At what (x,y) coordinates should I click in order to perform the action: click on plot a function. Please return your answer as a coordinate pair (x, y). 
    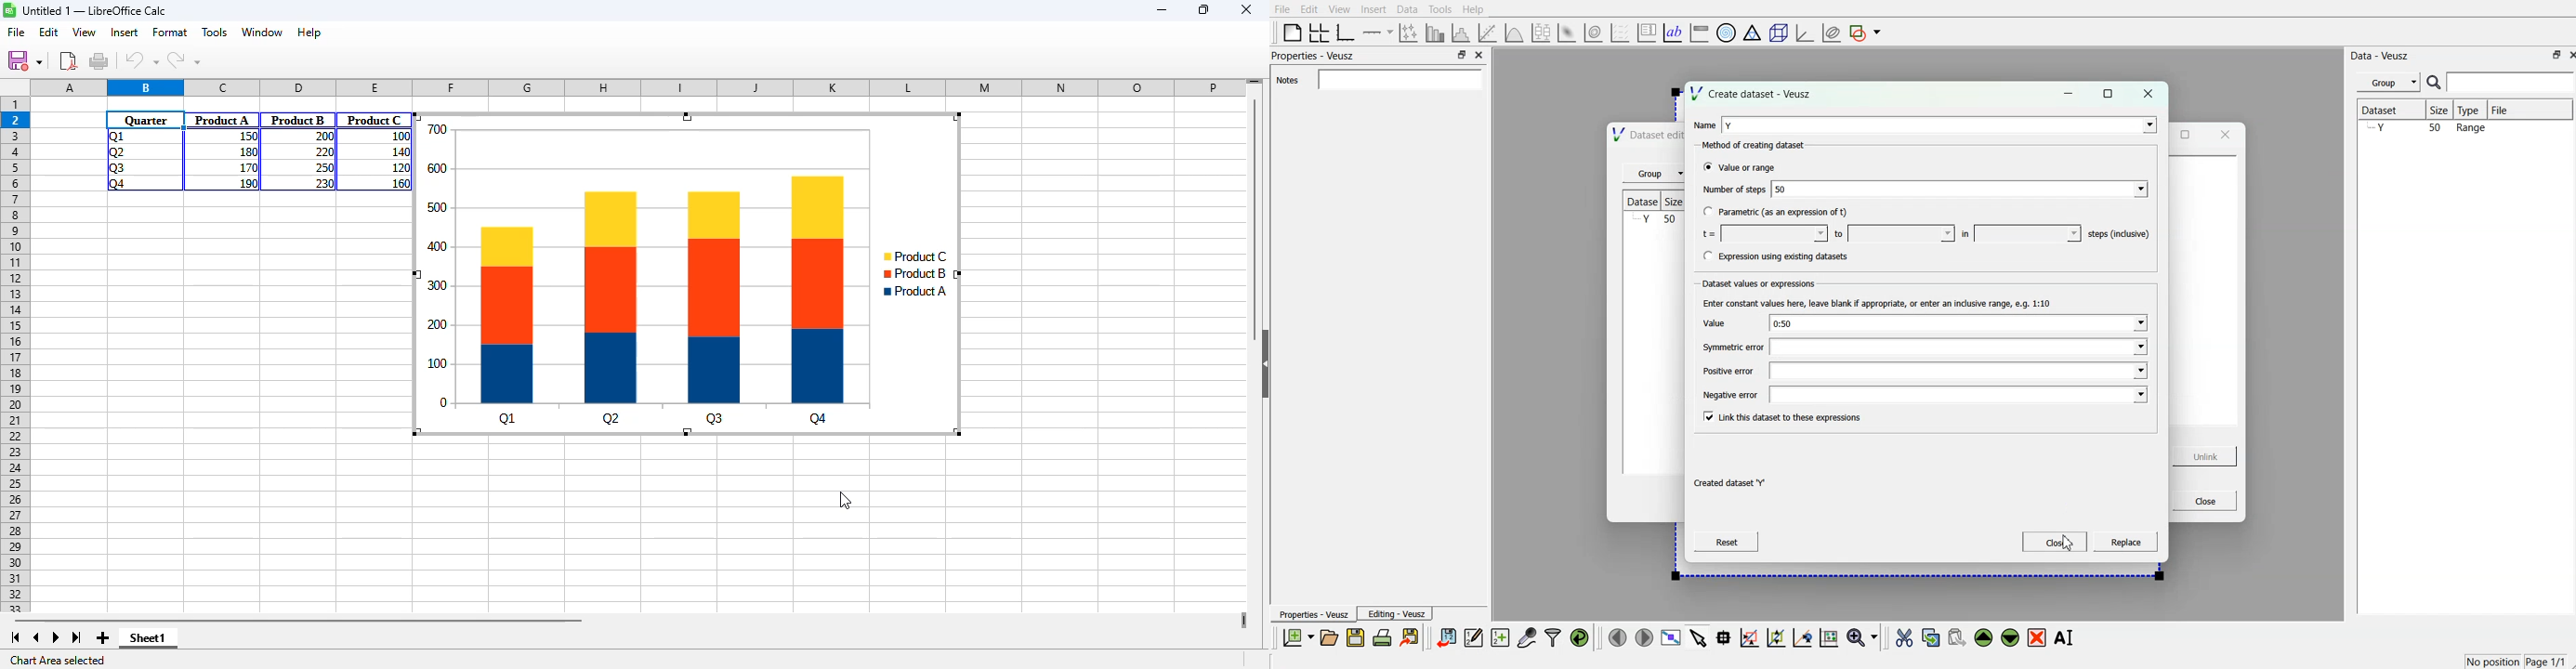
    Looking at the image, I should click on (1515, 31).